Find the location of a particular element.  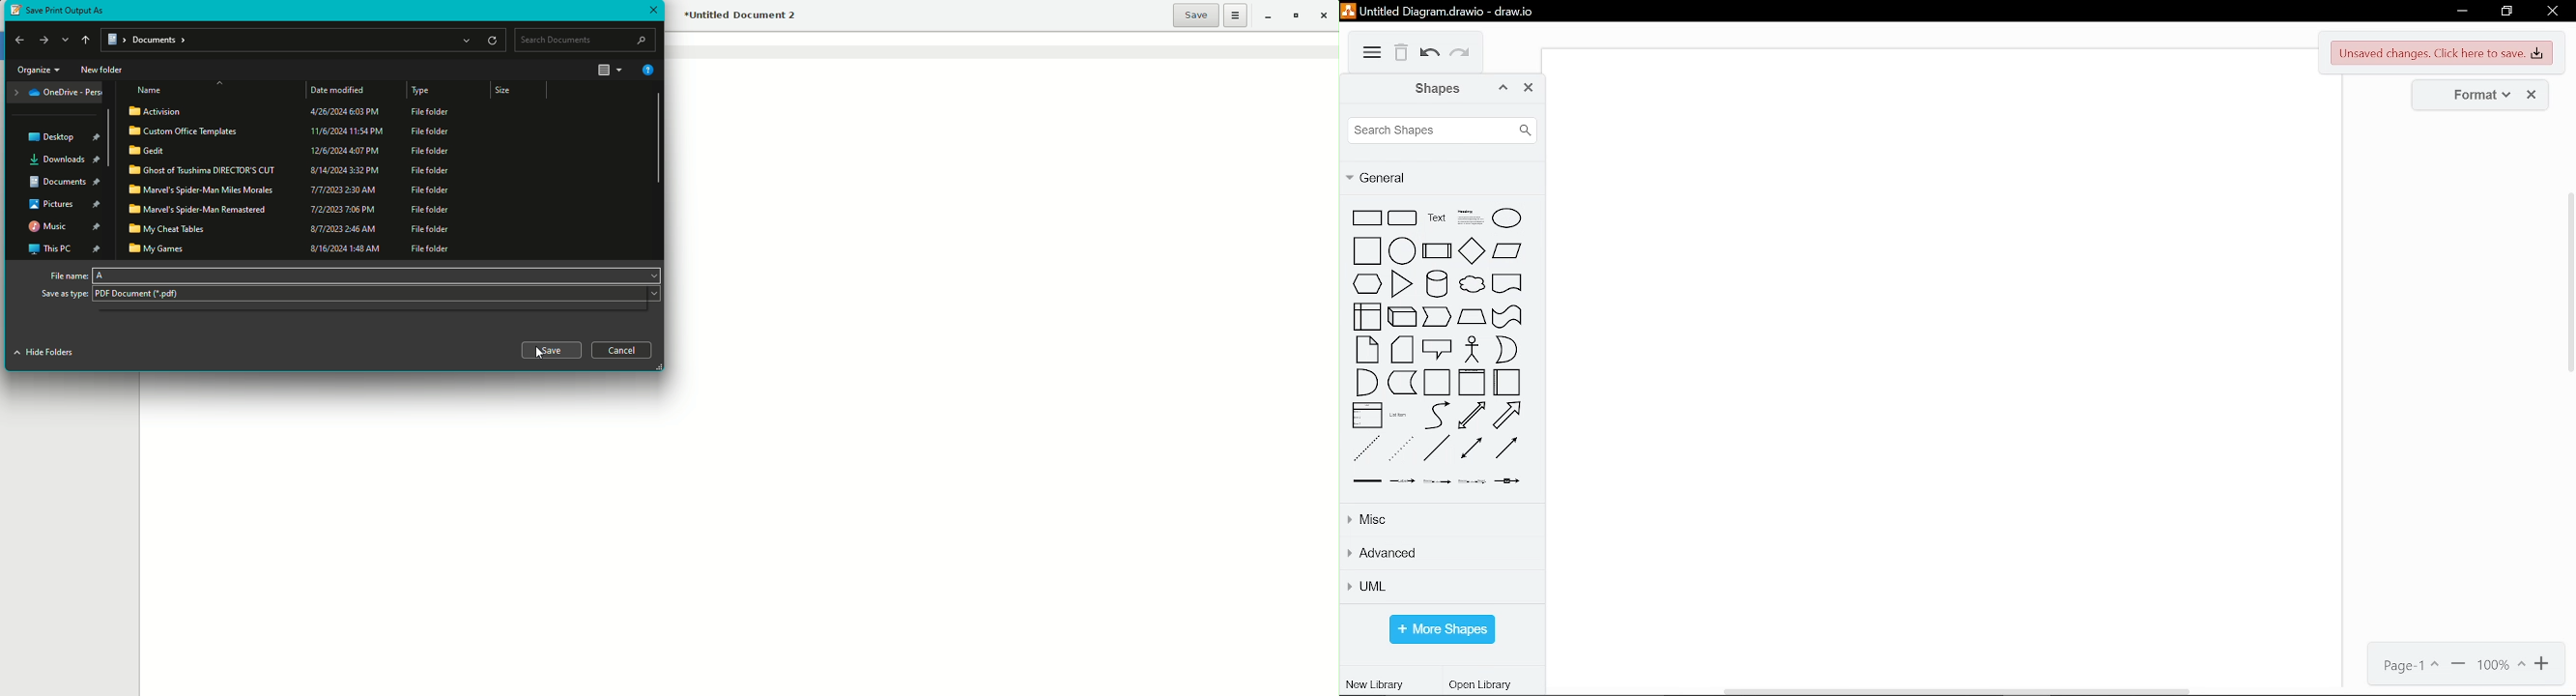

misc is located at coordinates (1444, 519).